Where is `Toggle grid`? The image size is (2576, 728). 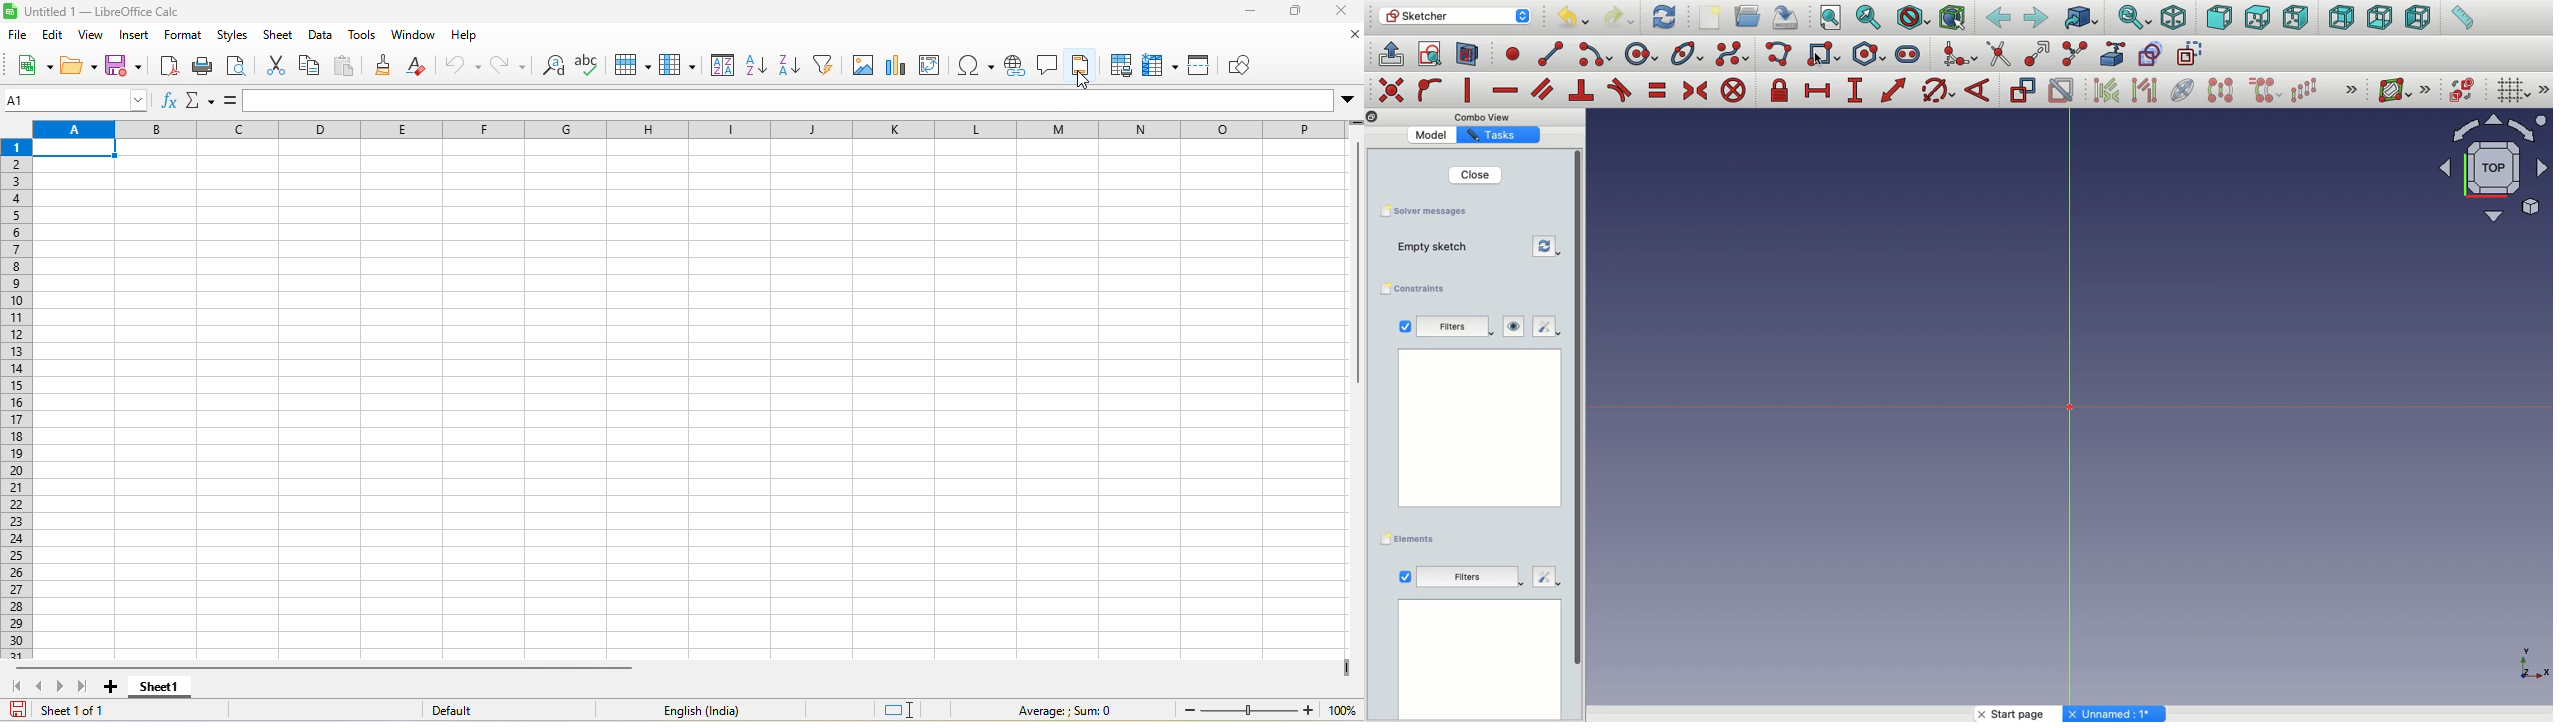
Toggle grid is located at coordinates (2512, 89).